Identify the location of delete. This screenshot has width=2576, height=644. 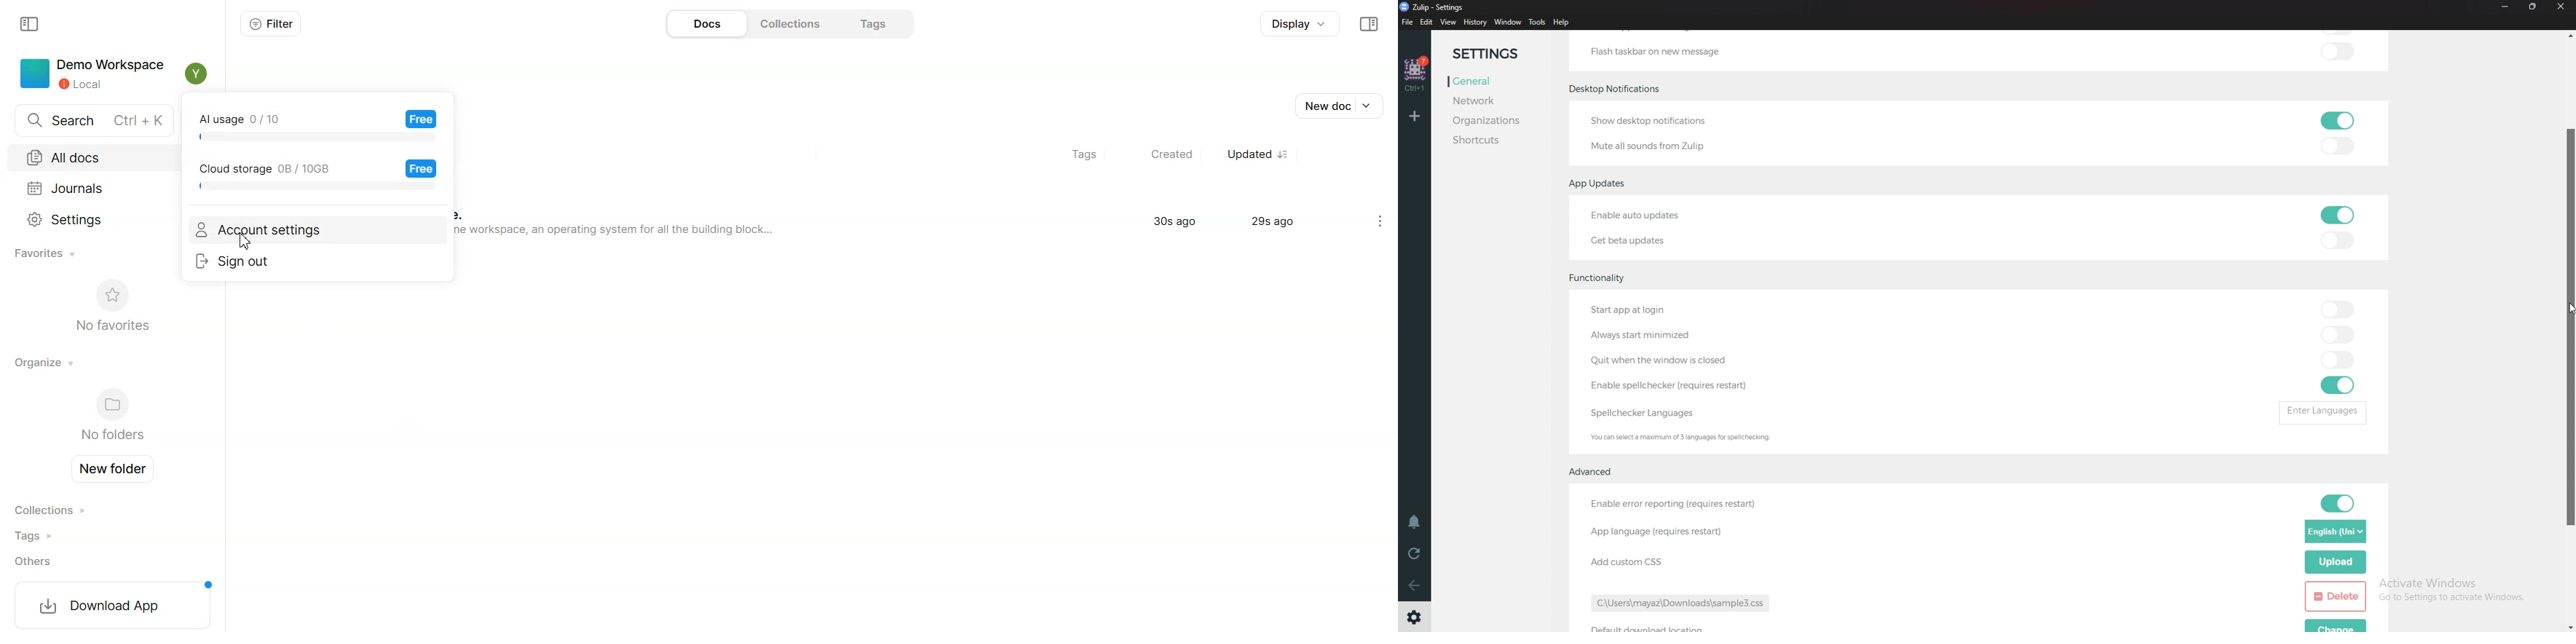
(2335, 597).